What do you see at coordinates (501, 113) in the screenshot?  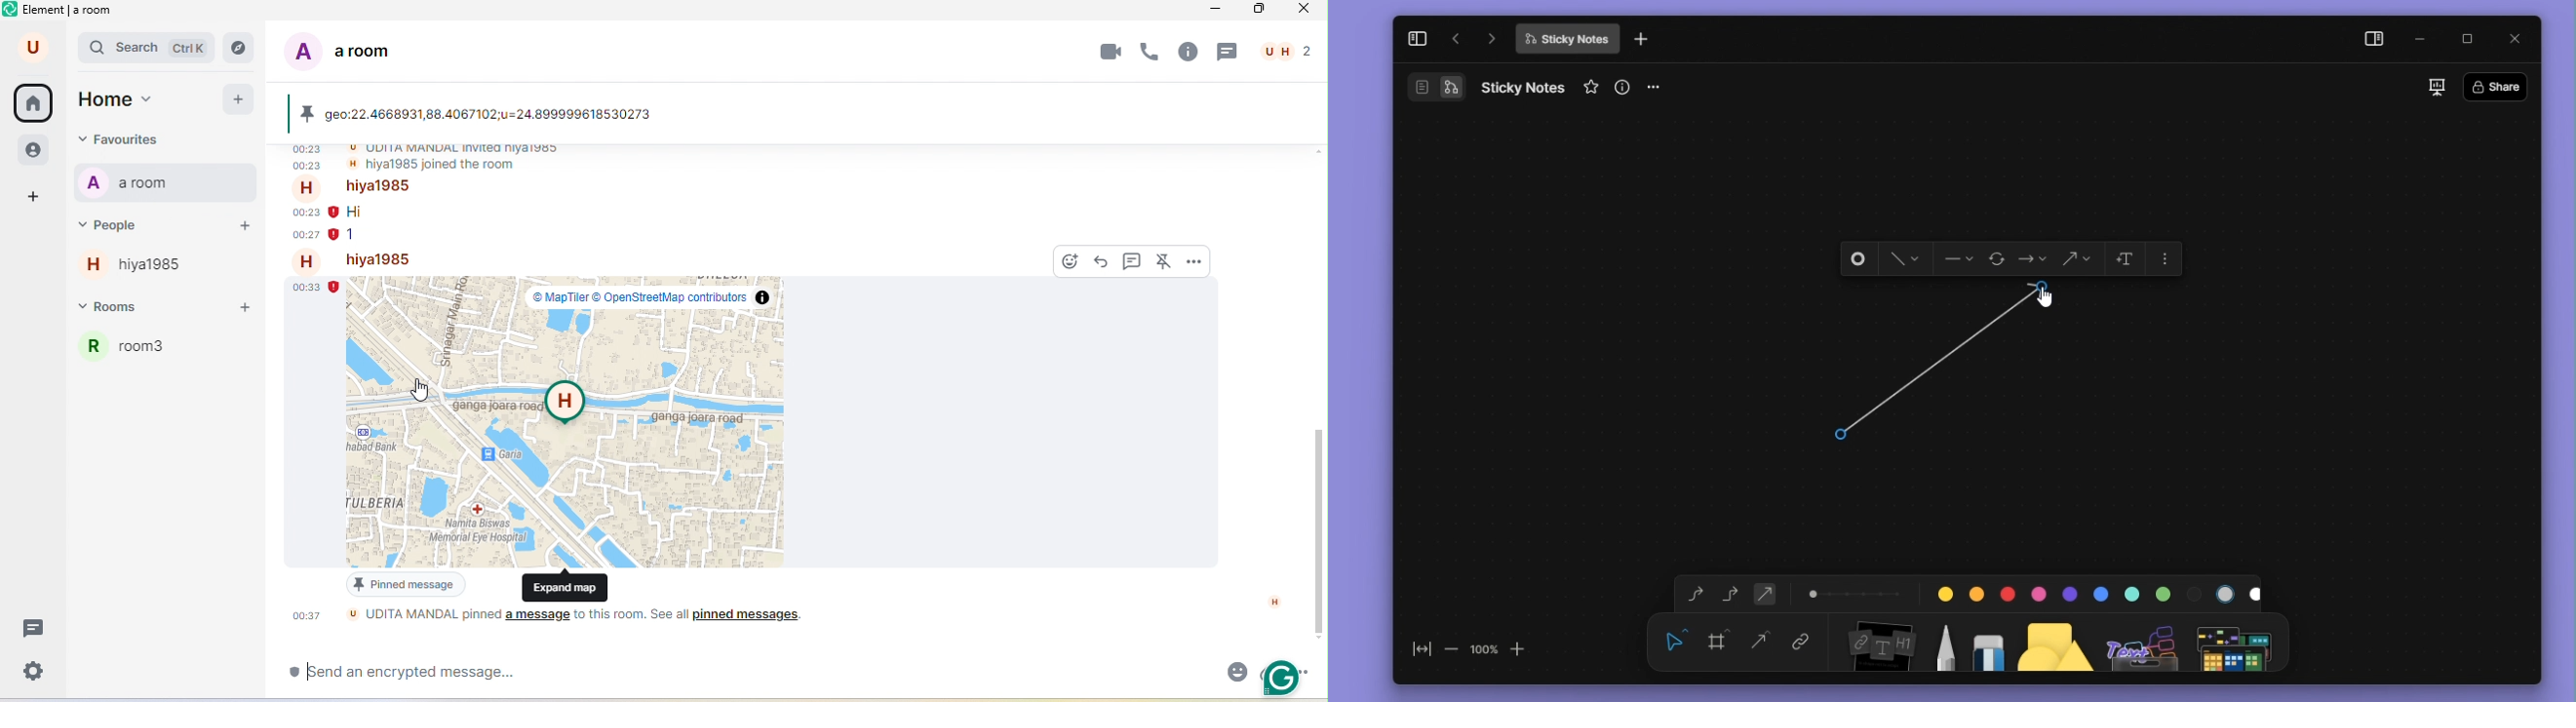 I see `geo 22 4668931, 88.4067102, u=24.899999618530273` at bounding box center [501, 113].